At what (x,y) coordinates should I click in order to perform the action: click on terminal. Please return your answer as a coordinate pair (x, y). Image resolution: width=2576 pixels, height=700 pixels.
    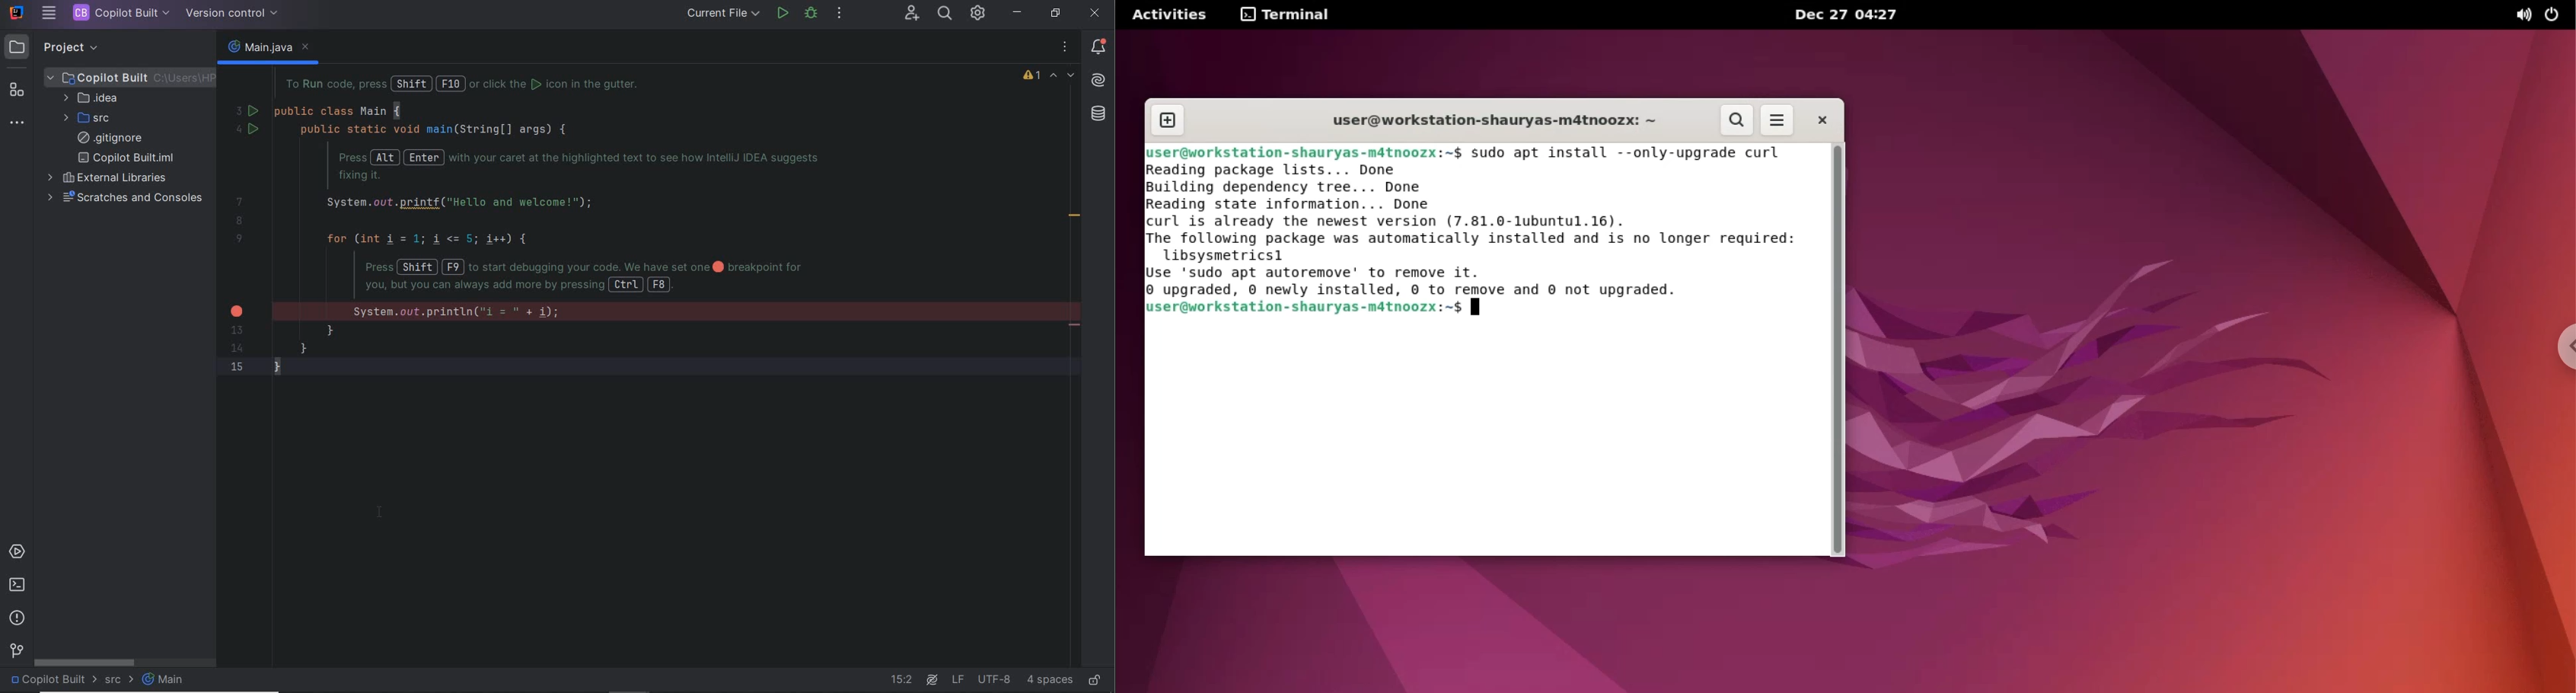
    Looking at the image, I should click on (1286, 14).